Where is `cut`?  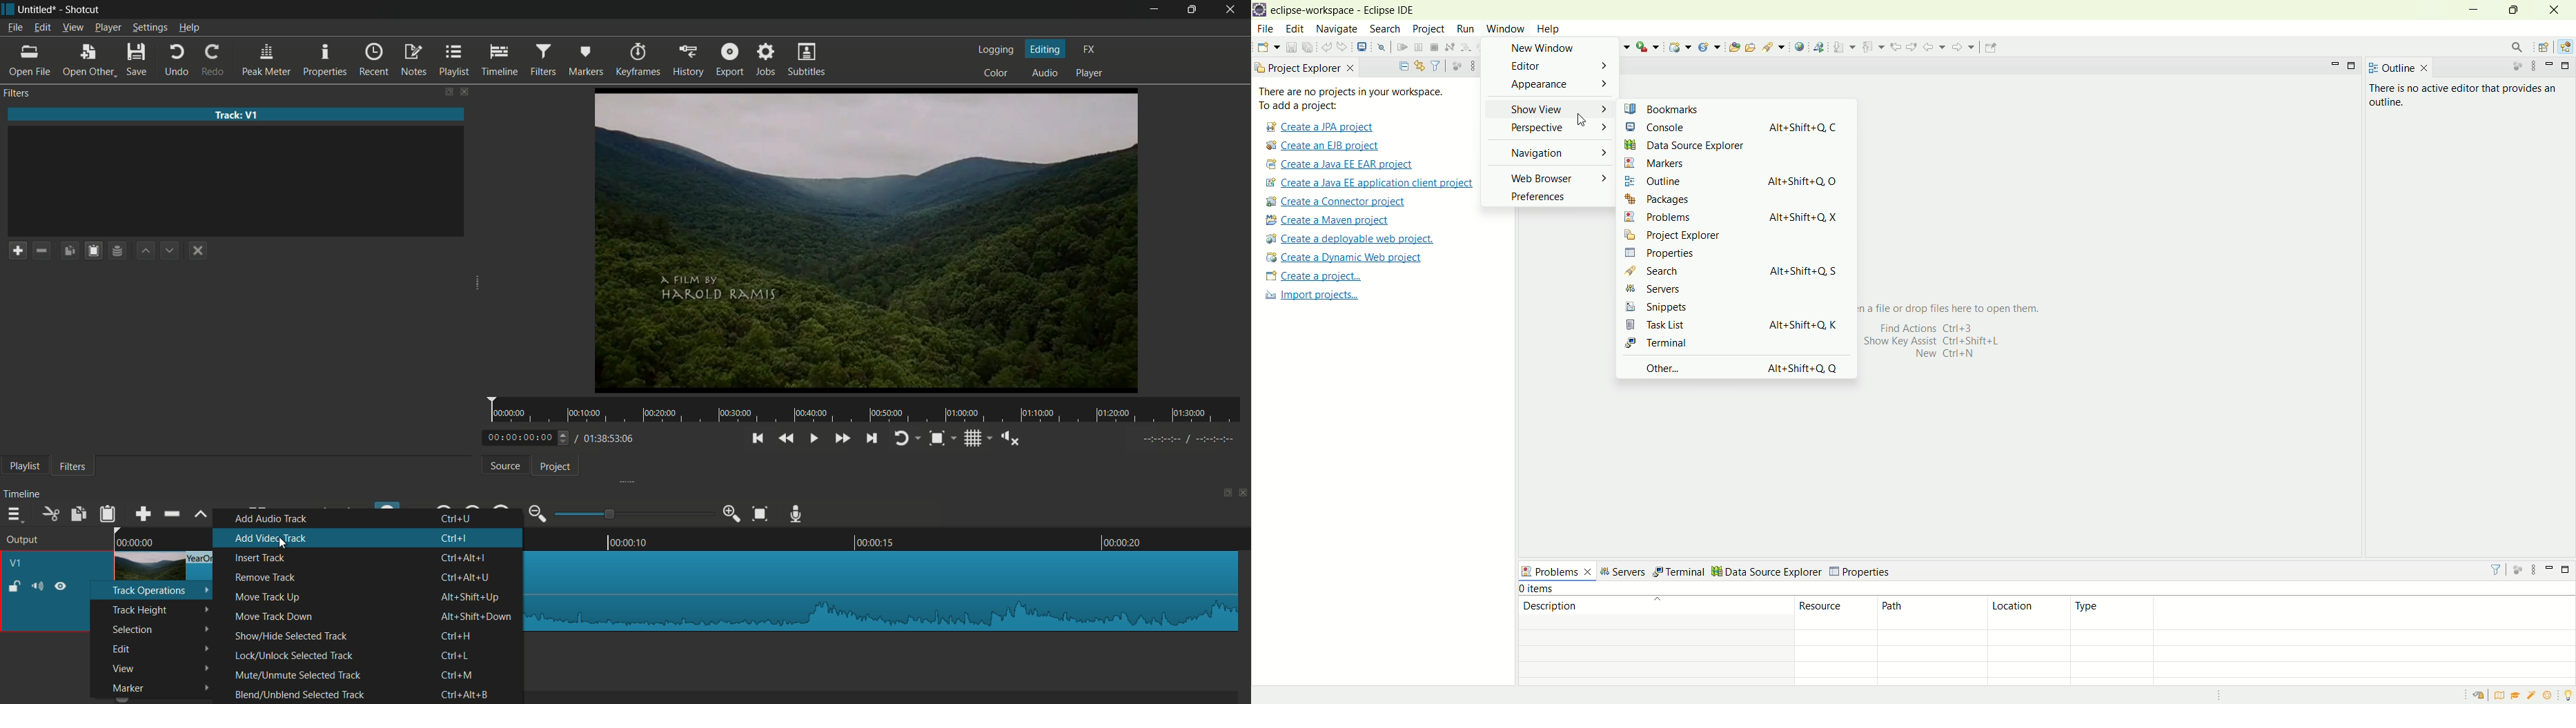
cut is located at coordinates (51, 514).